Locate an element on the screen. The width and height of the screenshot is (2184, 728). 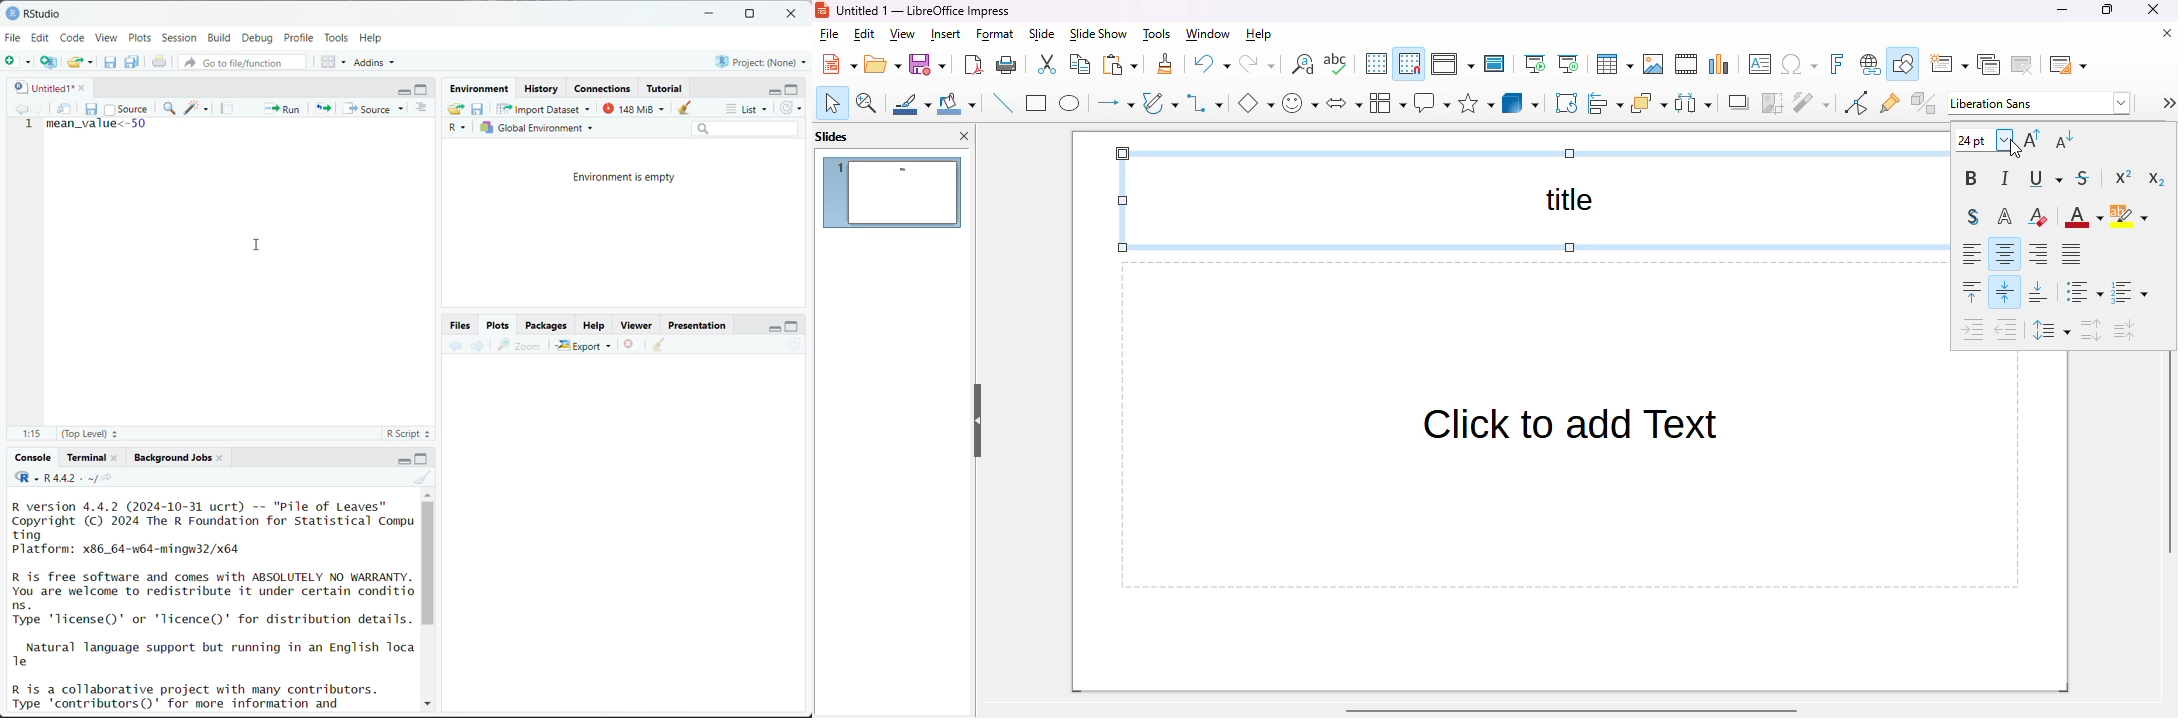
Profile is located at coordinates (301, 37).